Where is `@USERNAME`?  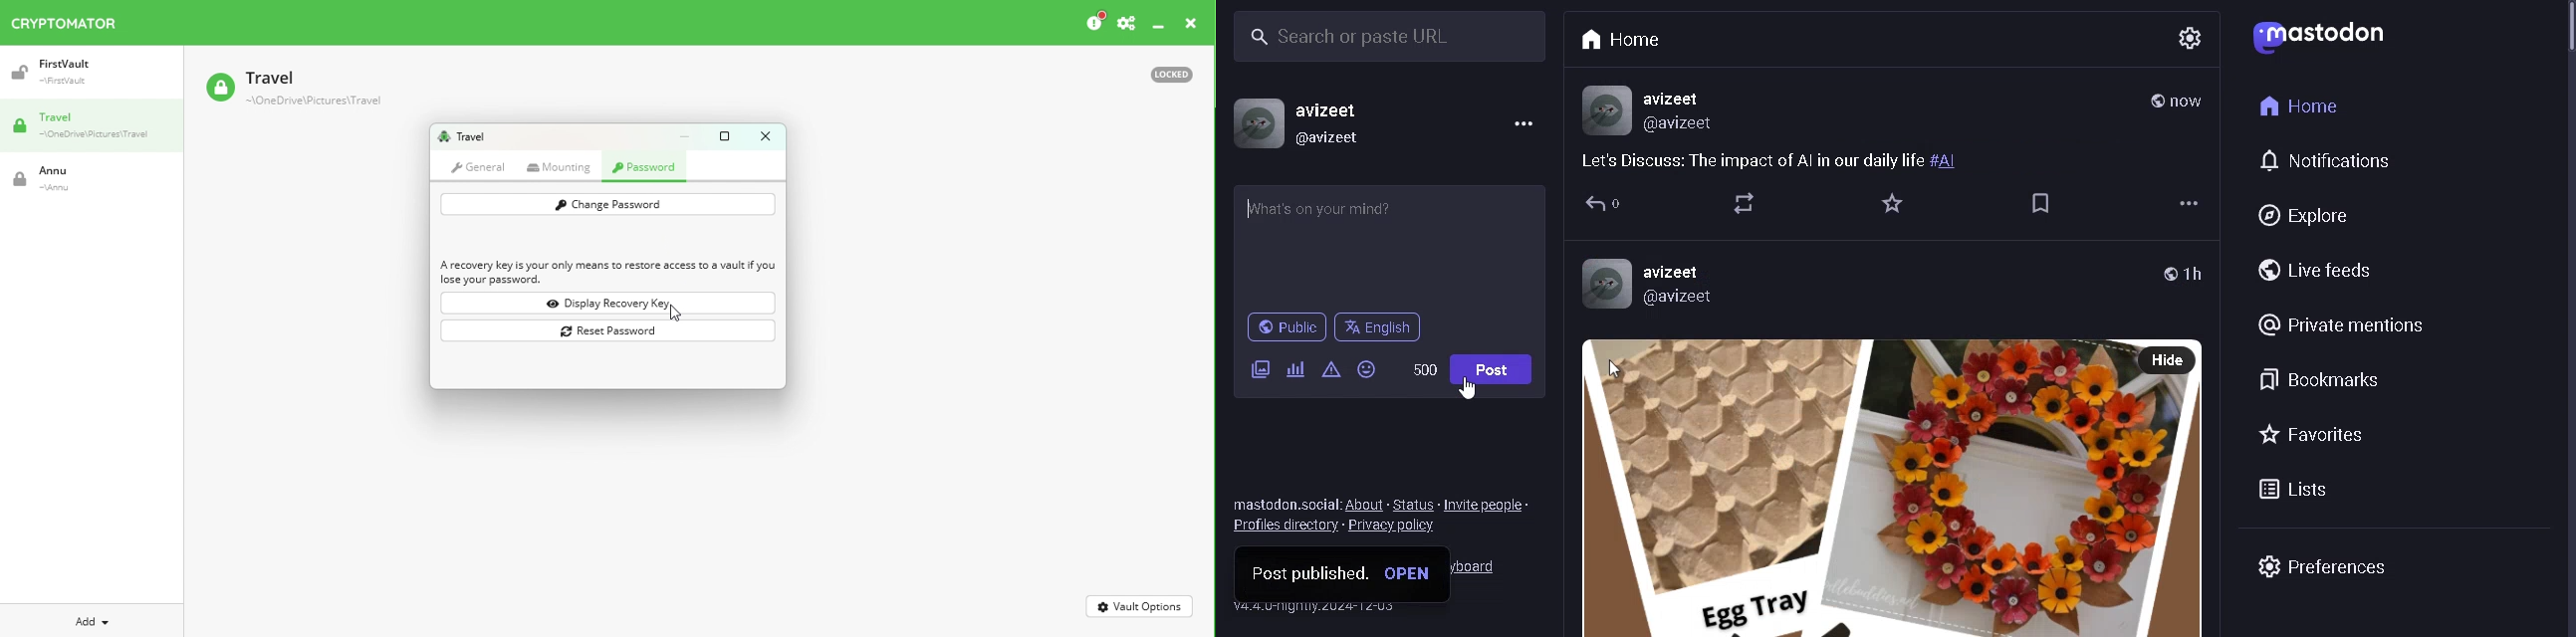 @USERNAME is located at coordinates (1337, 137).